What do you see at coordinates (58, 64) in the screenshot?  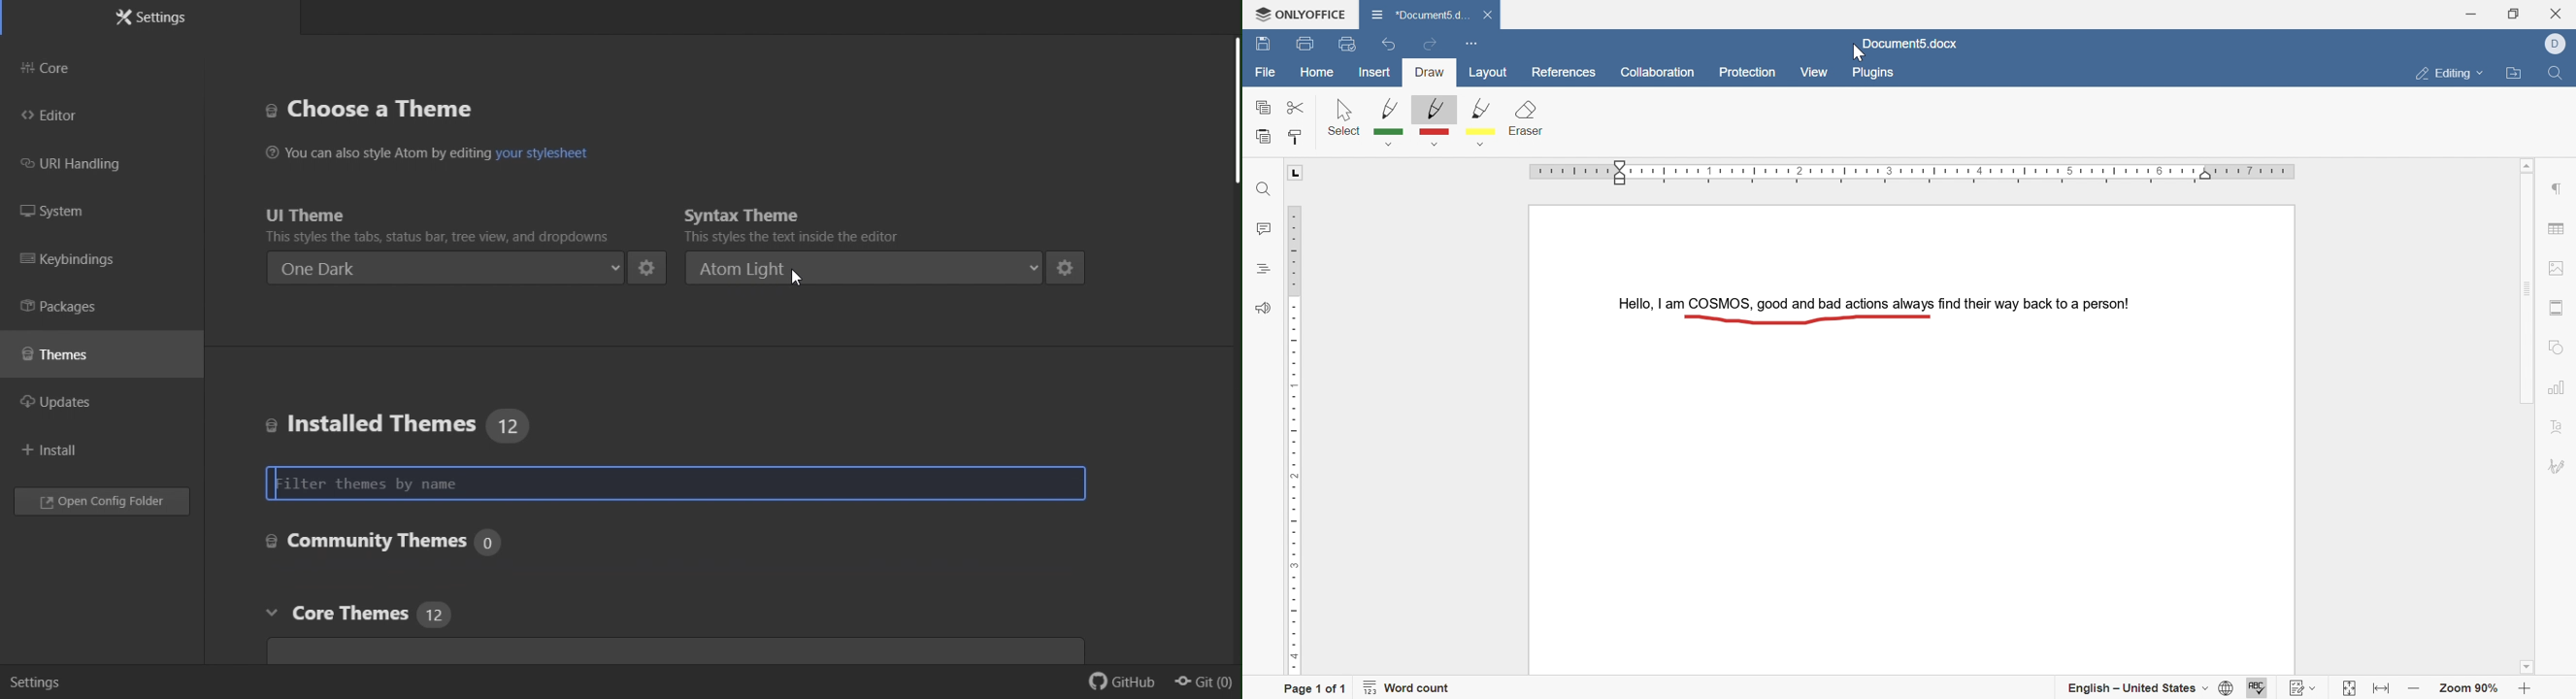 I see `Core` at bounding box center [58, 64].